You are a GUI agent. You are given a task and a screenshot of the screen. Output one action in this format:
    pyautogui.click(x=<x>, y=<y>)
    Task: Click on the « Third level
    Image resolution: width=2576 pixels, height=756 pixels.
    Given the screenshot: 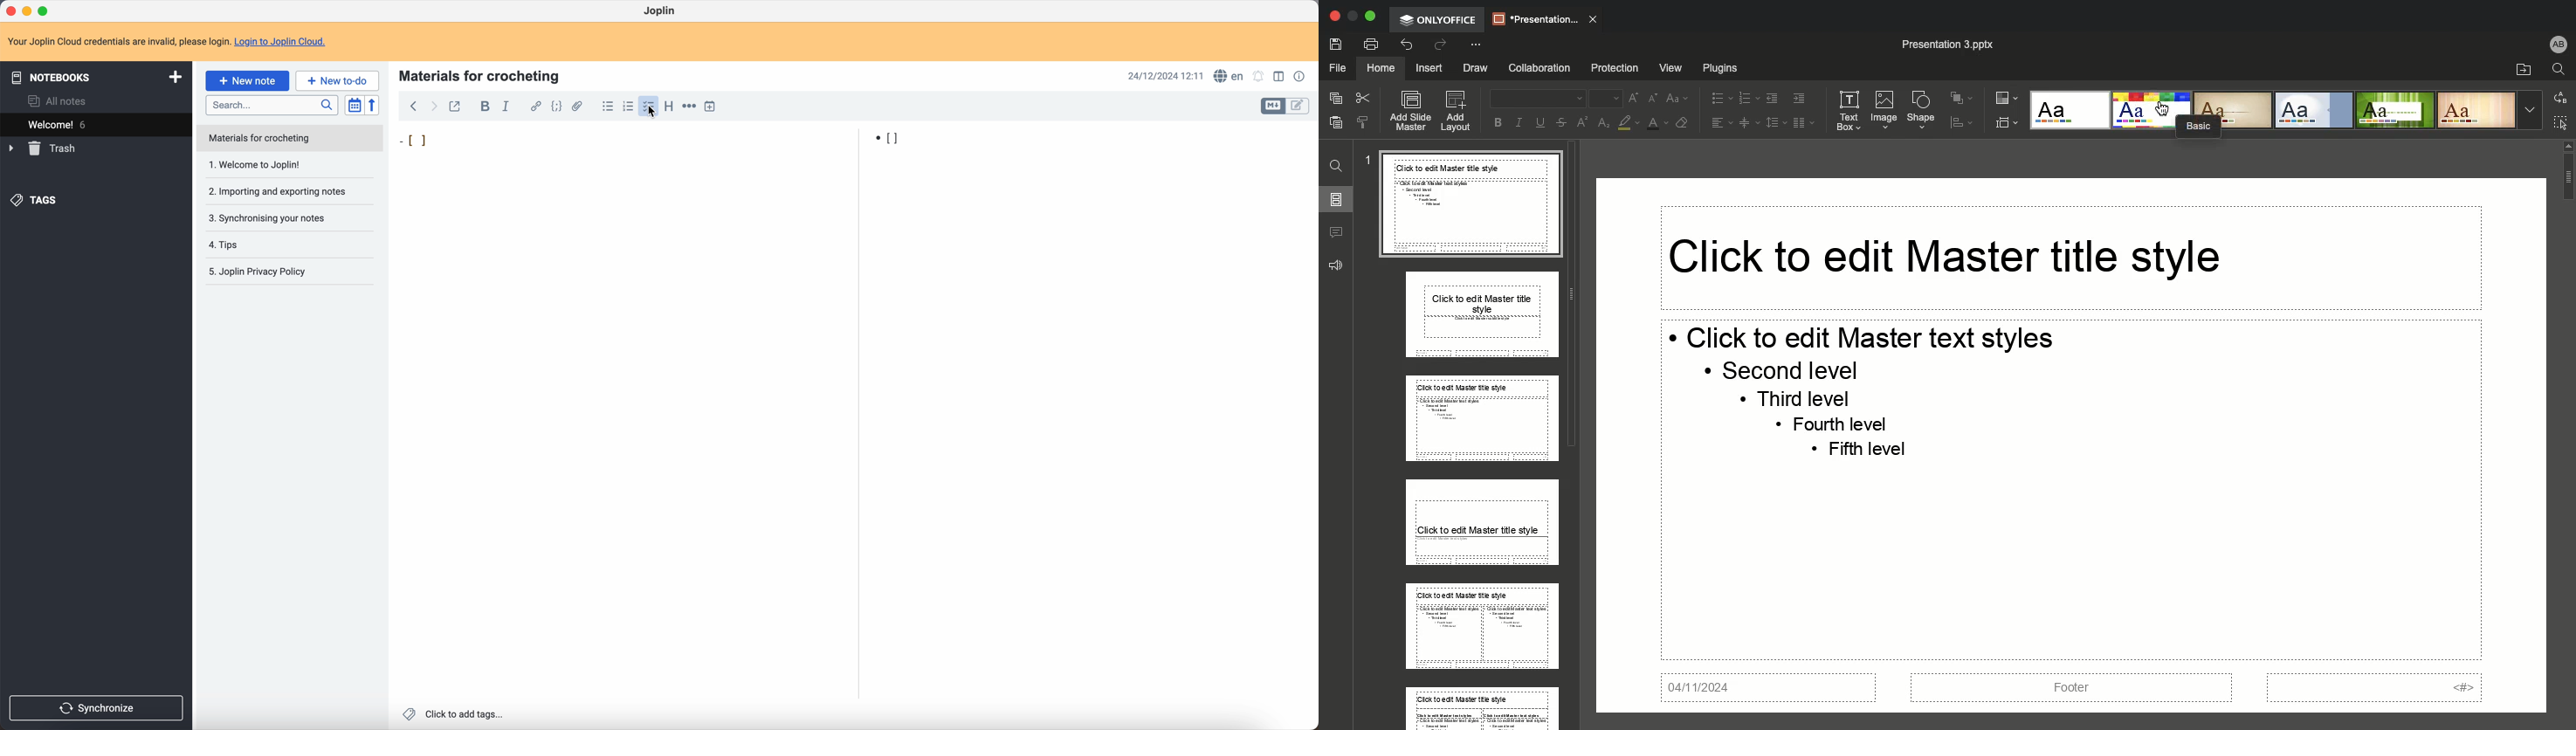 What is the action you would take?
    pyautogui.click(x=1809, y=399)
    